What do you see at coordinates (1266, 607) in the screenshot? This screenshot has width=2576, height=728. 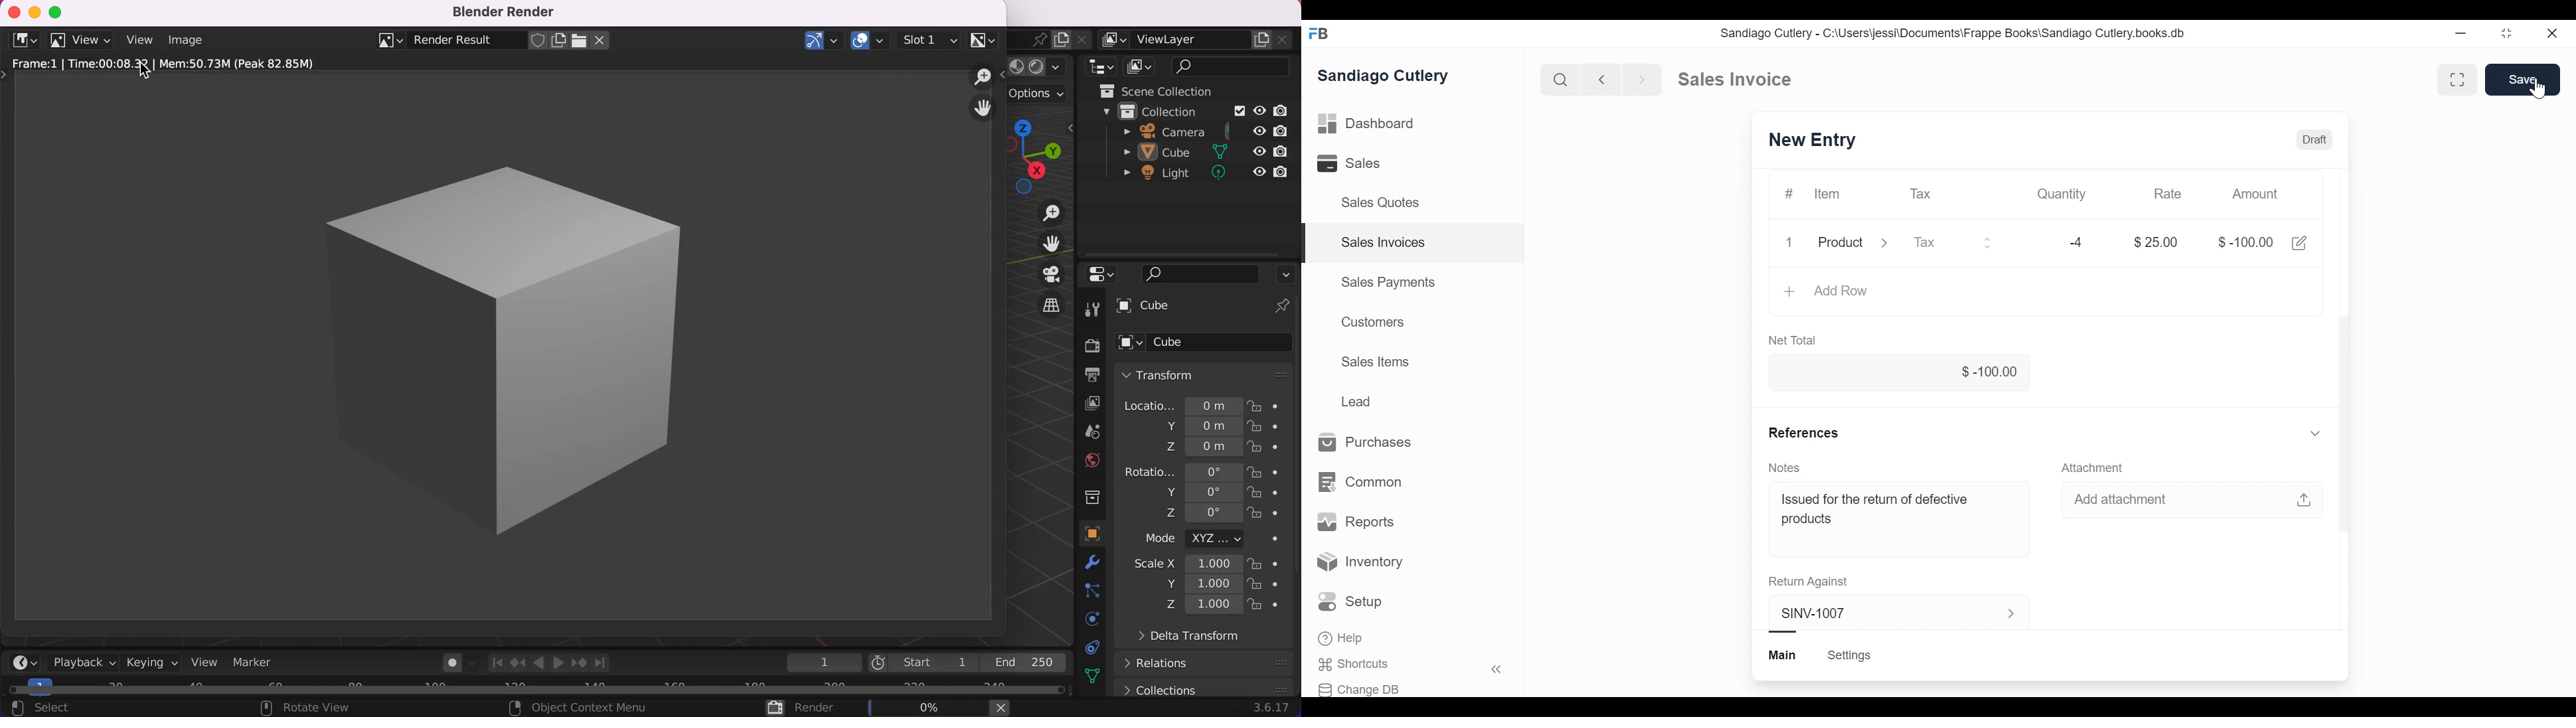 I see `lock` at bounding box center [1266, 607].